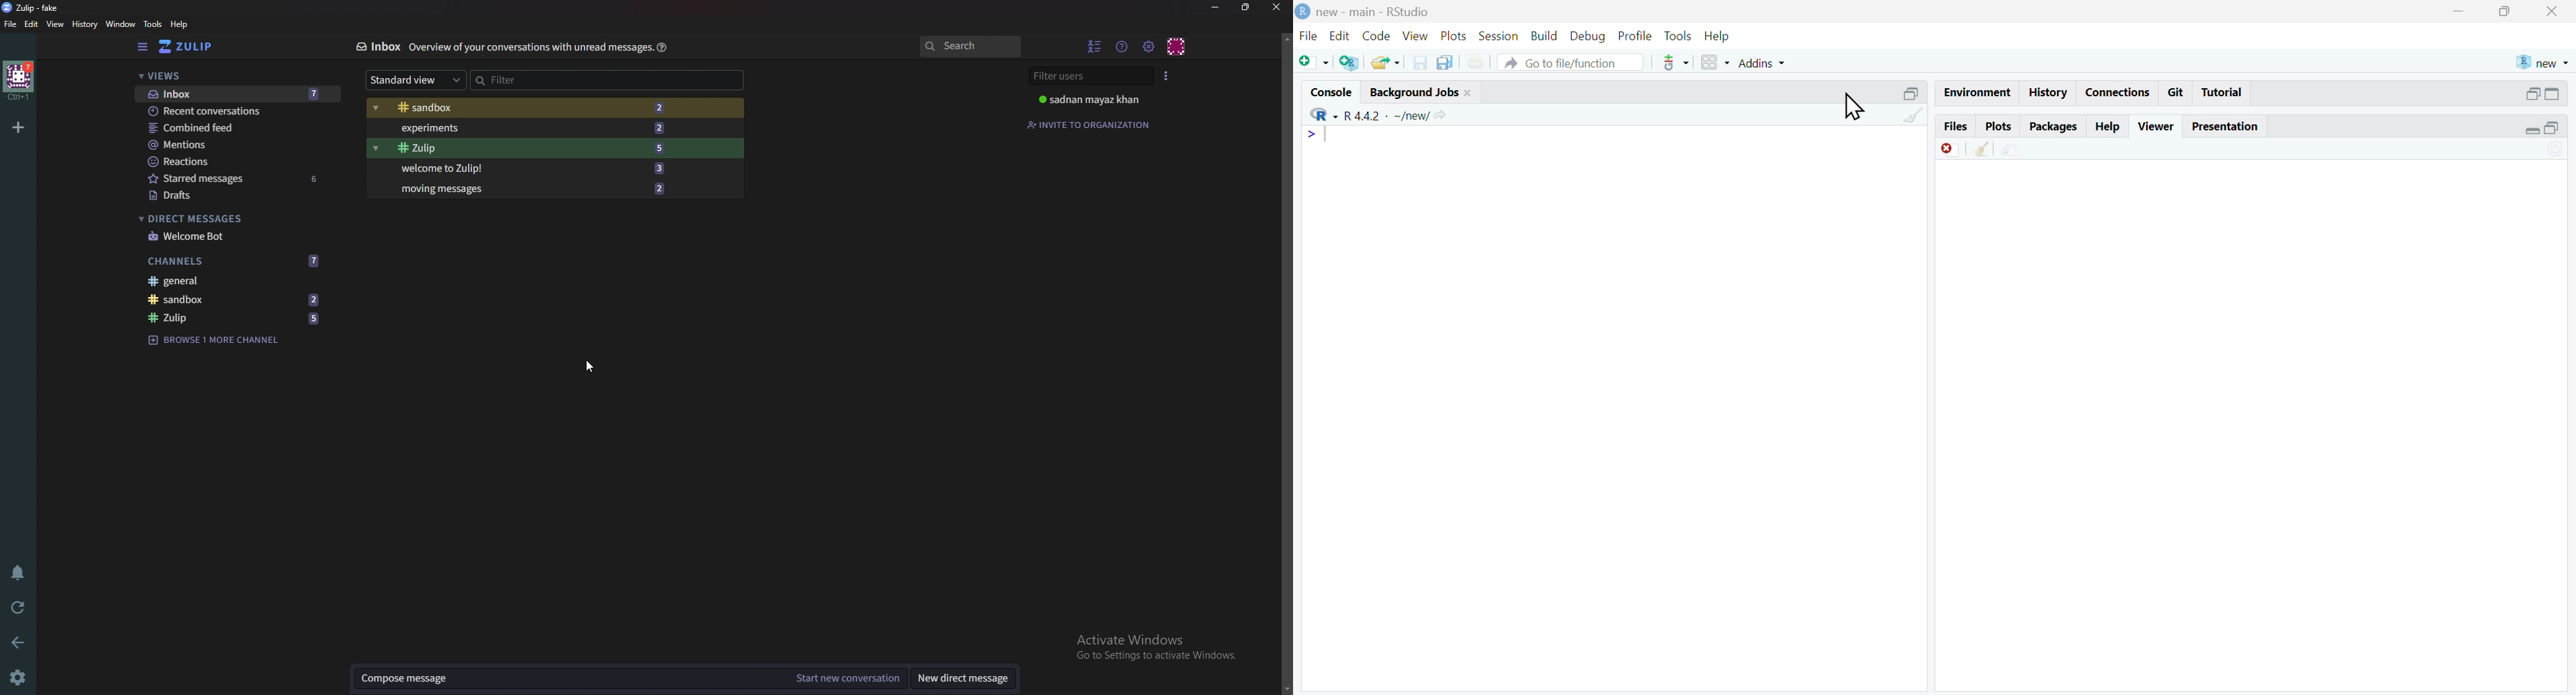 The width and height of the screenshot is (2576, 700). I want to click on Channels, so click(234, 261).